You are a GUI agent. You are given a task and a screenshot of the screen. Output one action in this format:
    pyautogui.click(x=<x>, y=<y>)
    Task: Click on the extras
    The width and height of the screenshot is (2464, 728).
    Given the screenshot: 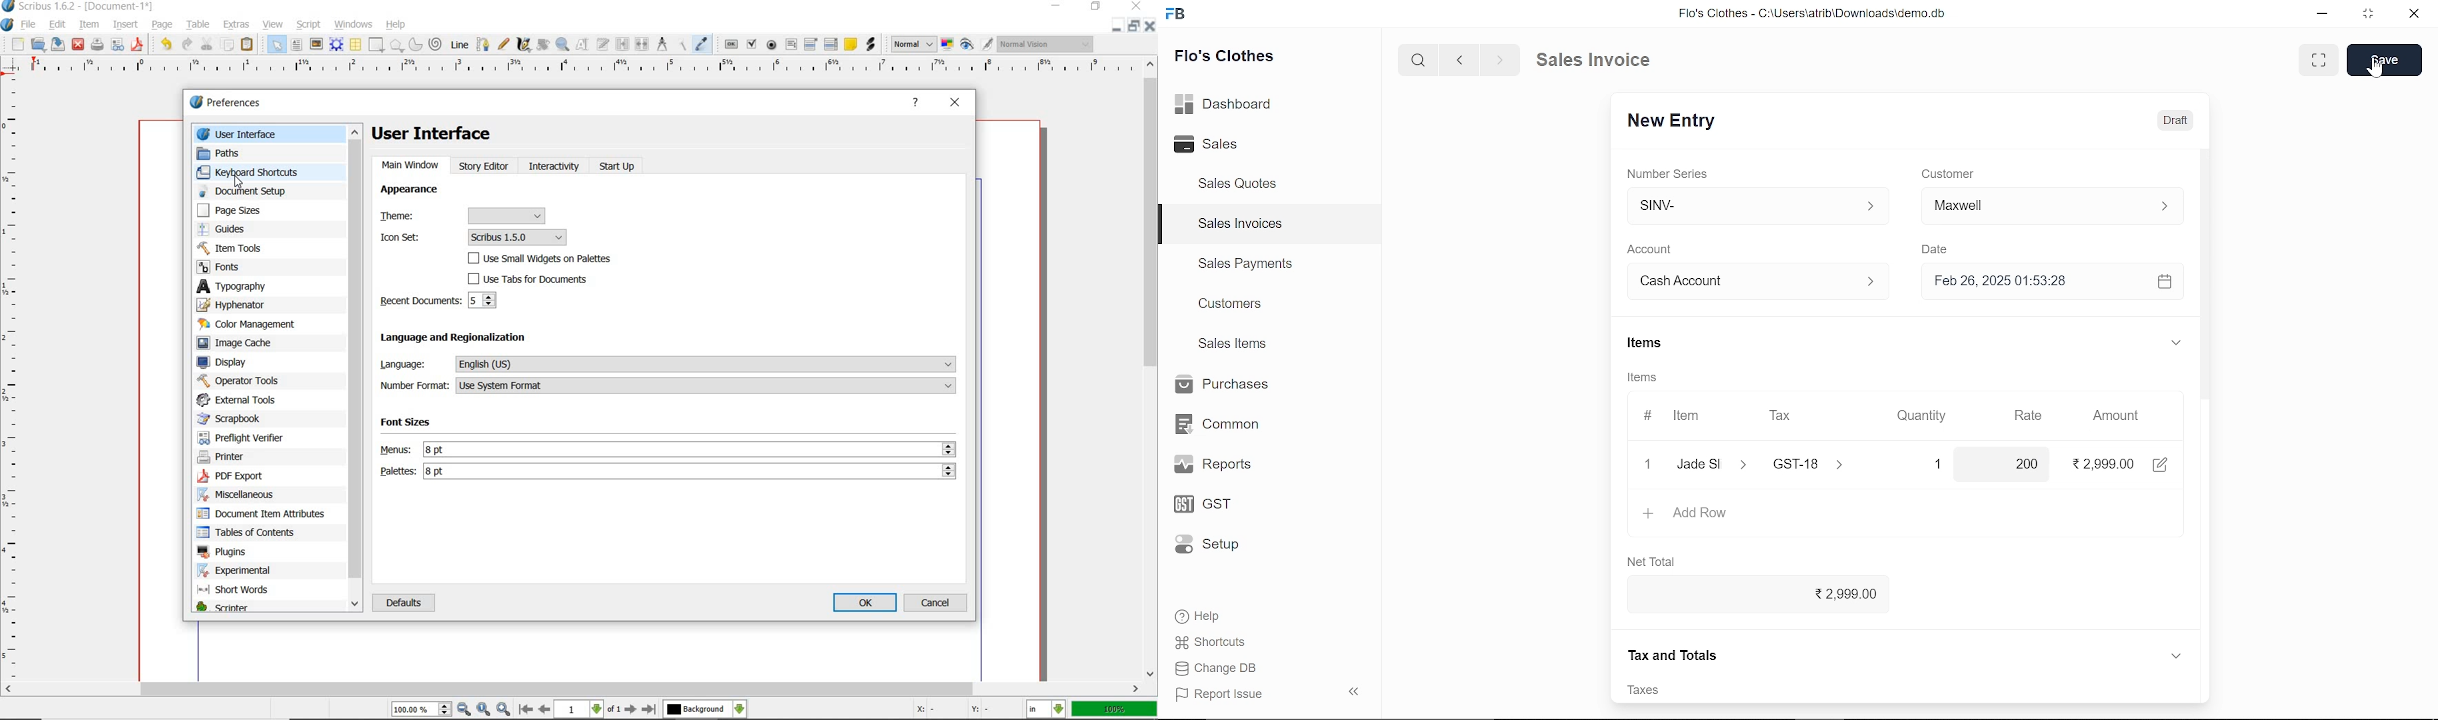 What is the action you would take?
    pyautogui.click(x=239, y=25)
    